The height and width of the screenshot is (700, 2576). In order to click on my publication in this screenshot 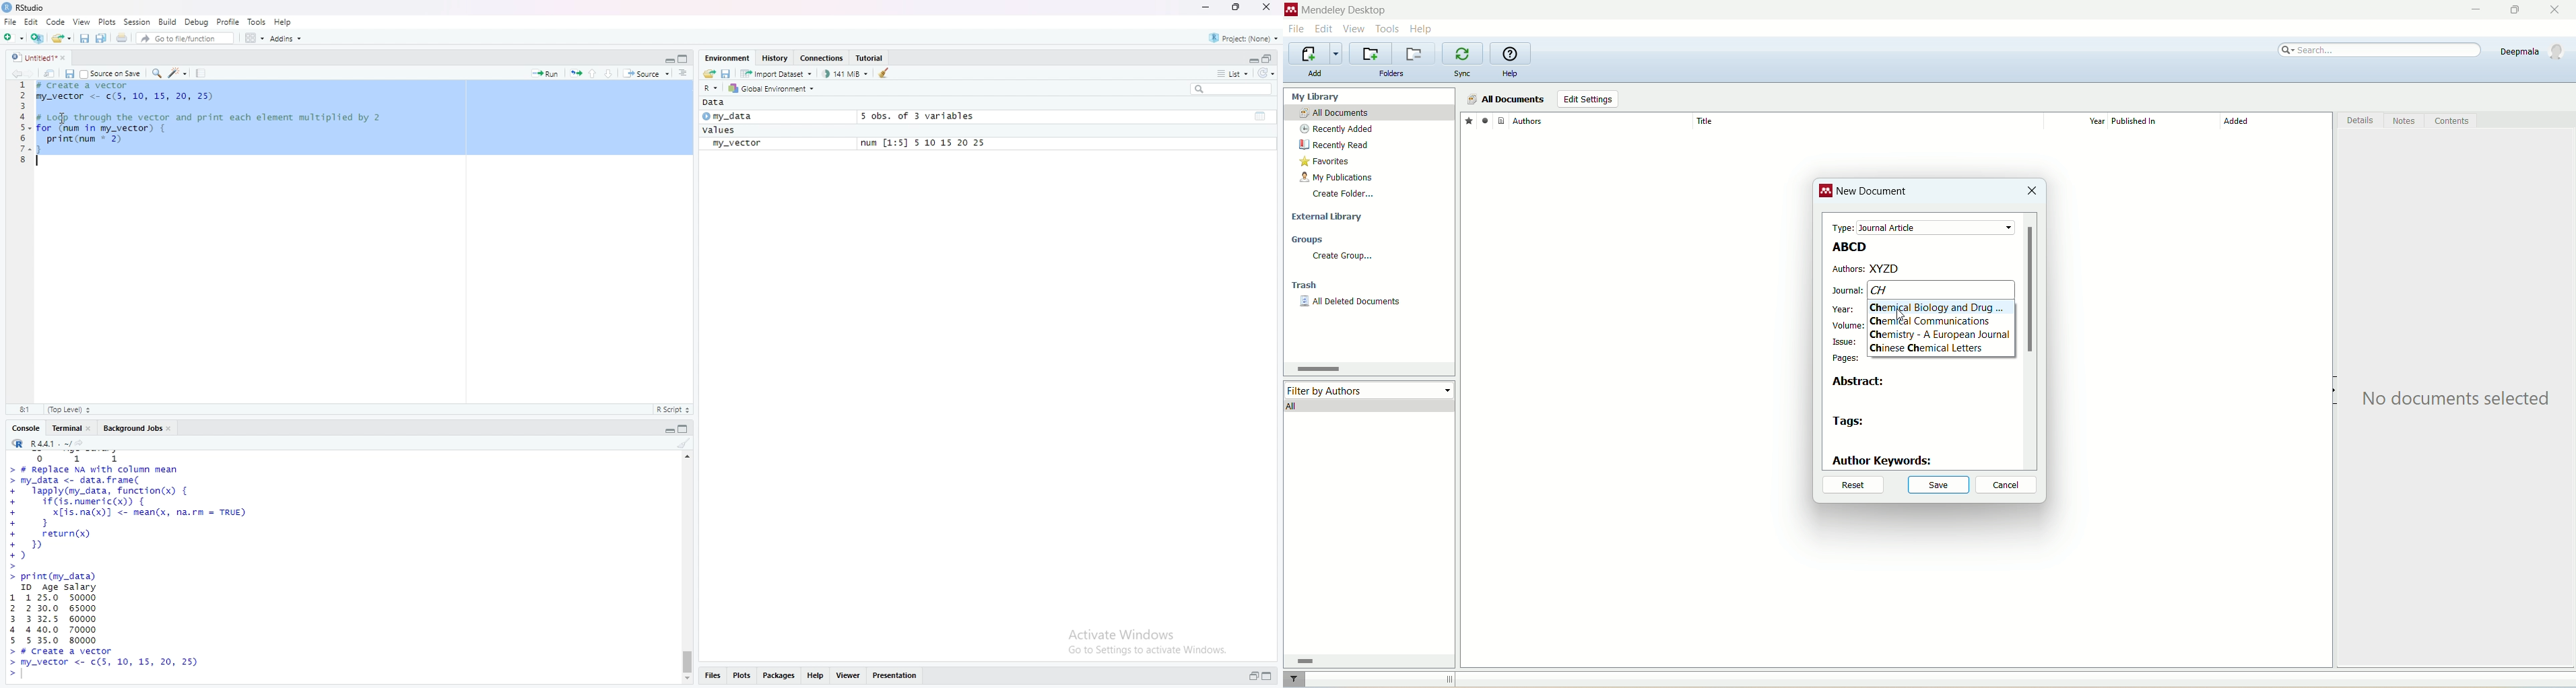, I will do `click(1339, 178)`.